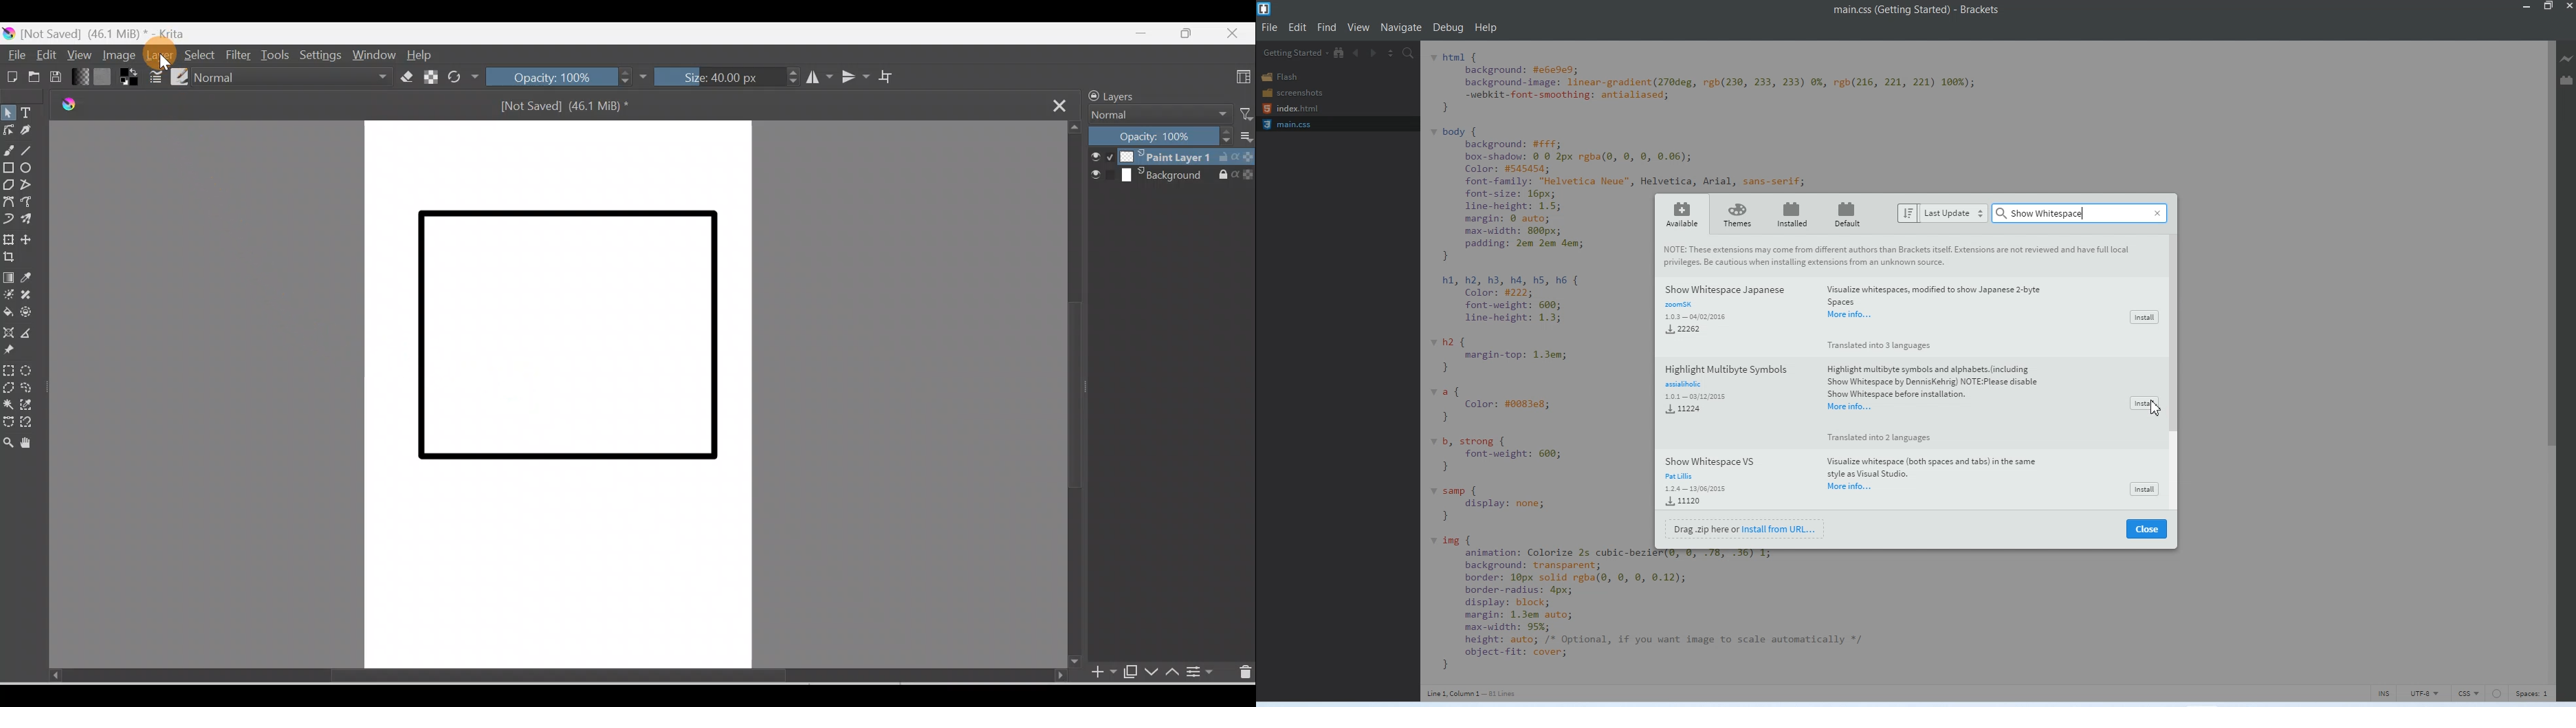 This screenshot has width=2576, height=728. Describe the element at coordinates (8, 444) in the screenshot. I see `Zoom tool` at that location.